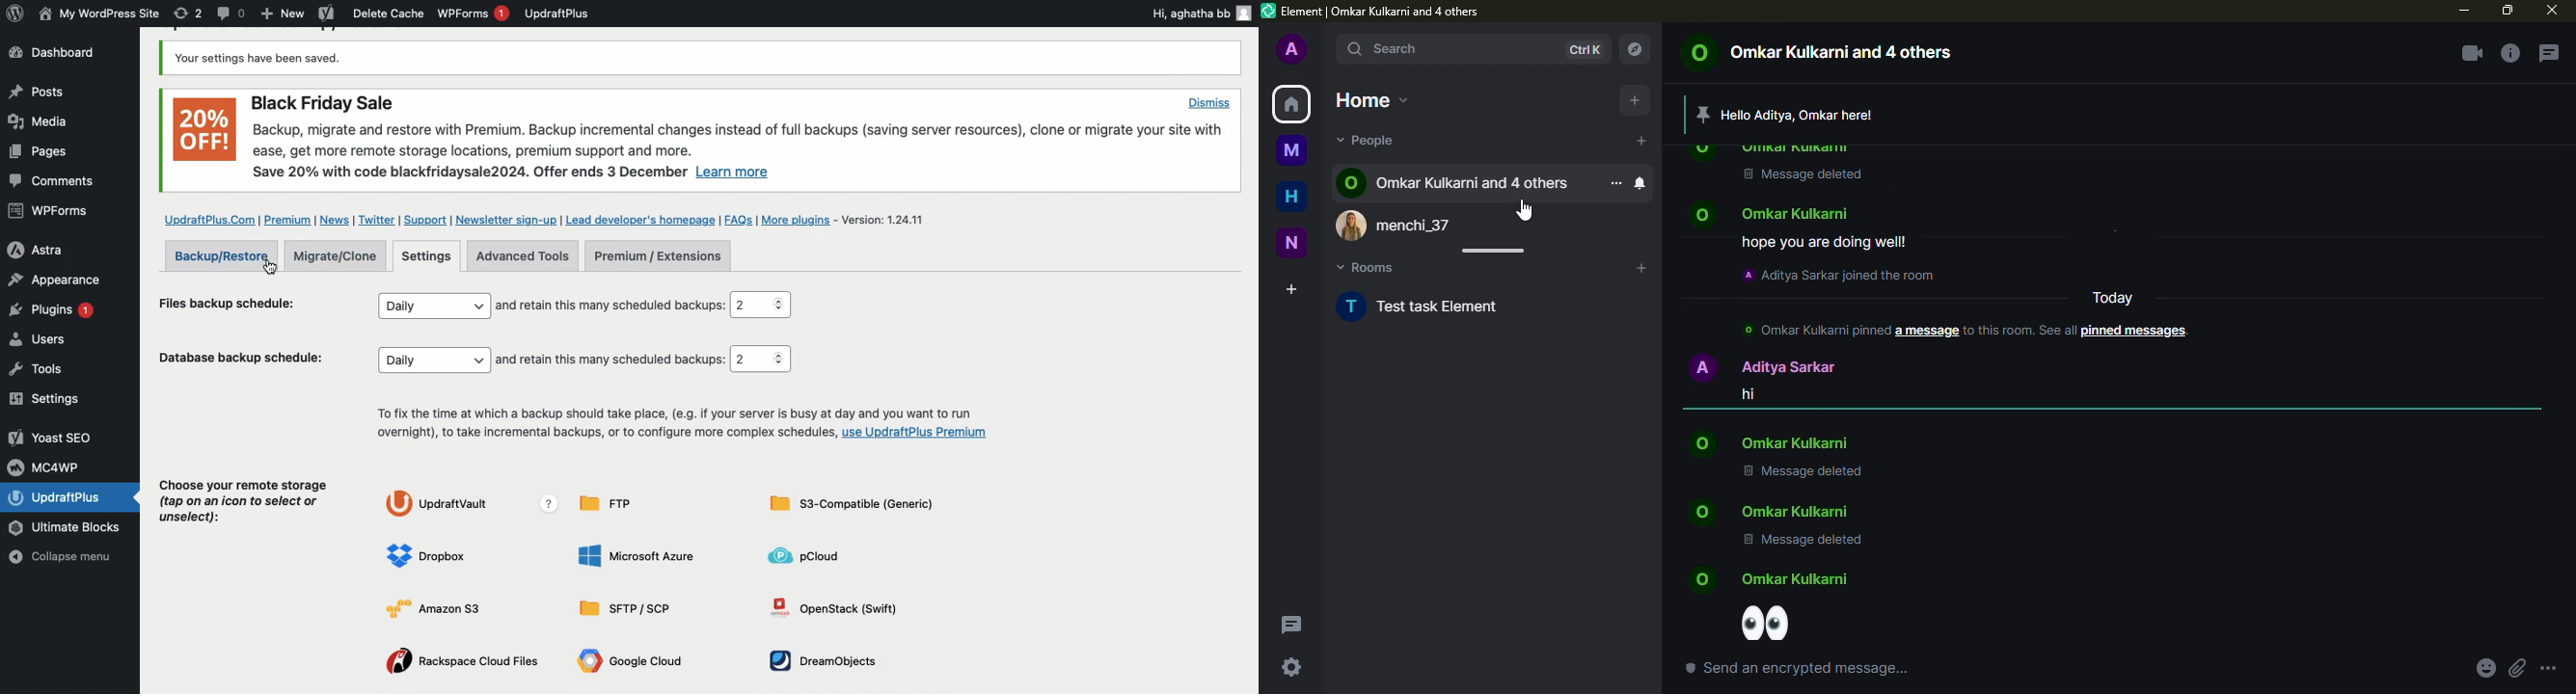 The image size is (2576, 700). Describe the element at coordinates (429, 254) in the screenshot. I see `Settings` at that location.